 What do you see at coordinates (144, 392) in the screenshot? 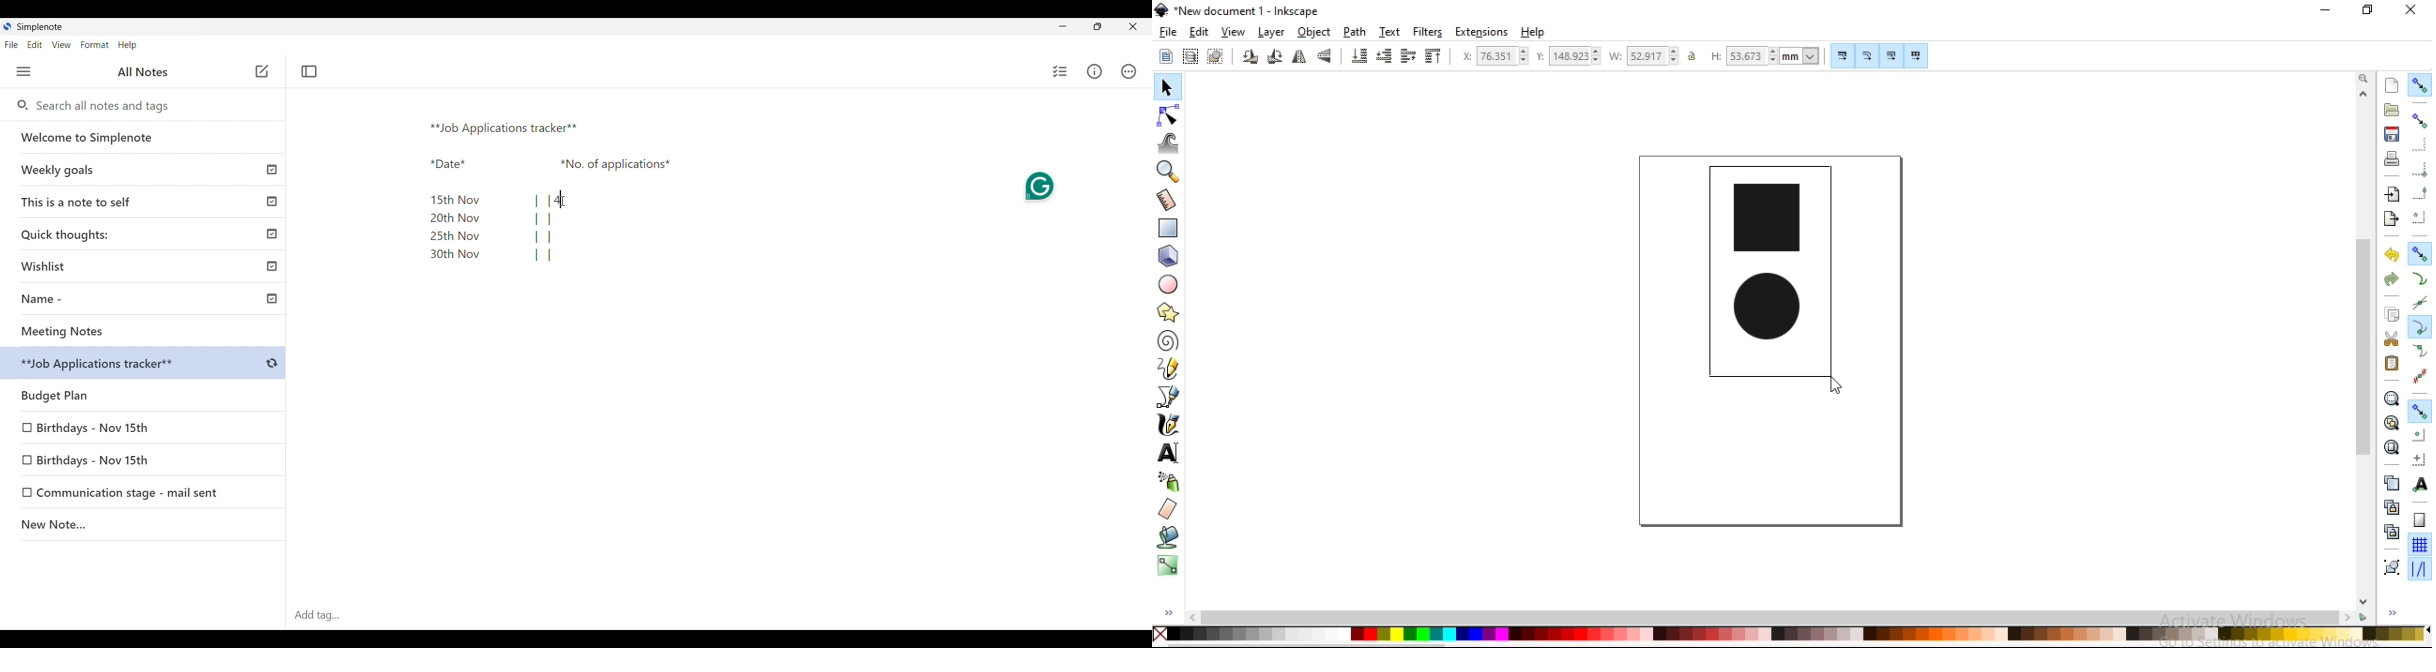
I see `Budget plan` at bounding box center [144, 392].